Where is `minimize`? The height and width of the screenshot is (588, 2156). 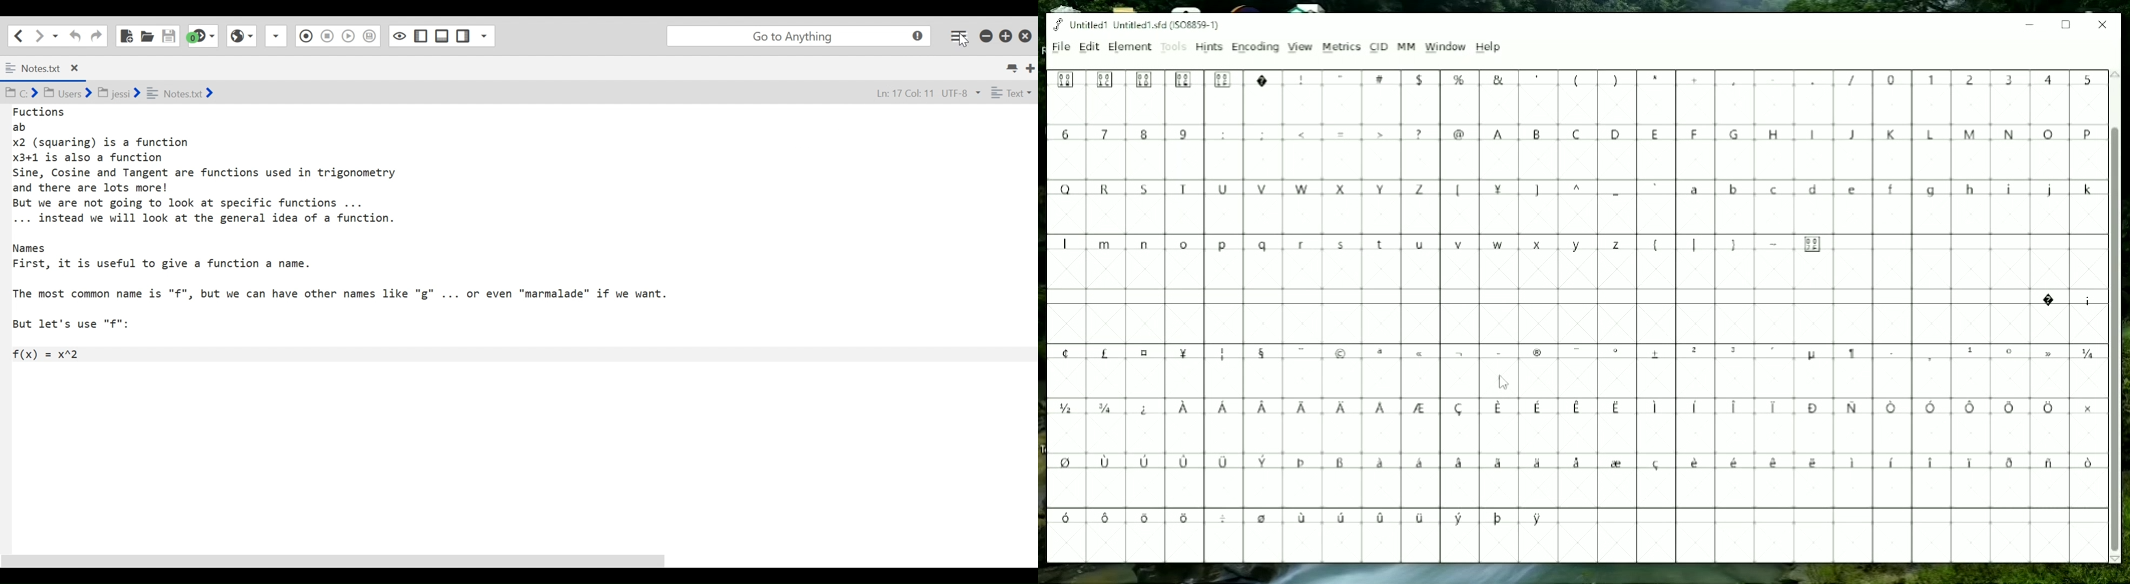
minimize is located at coordinates (987, 35).